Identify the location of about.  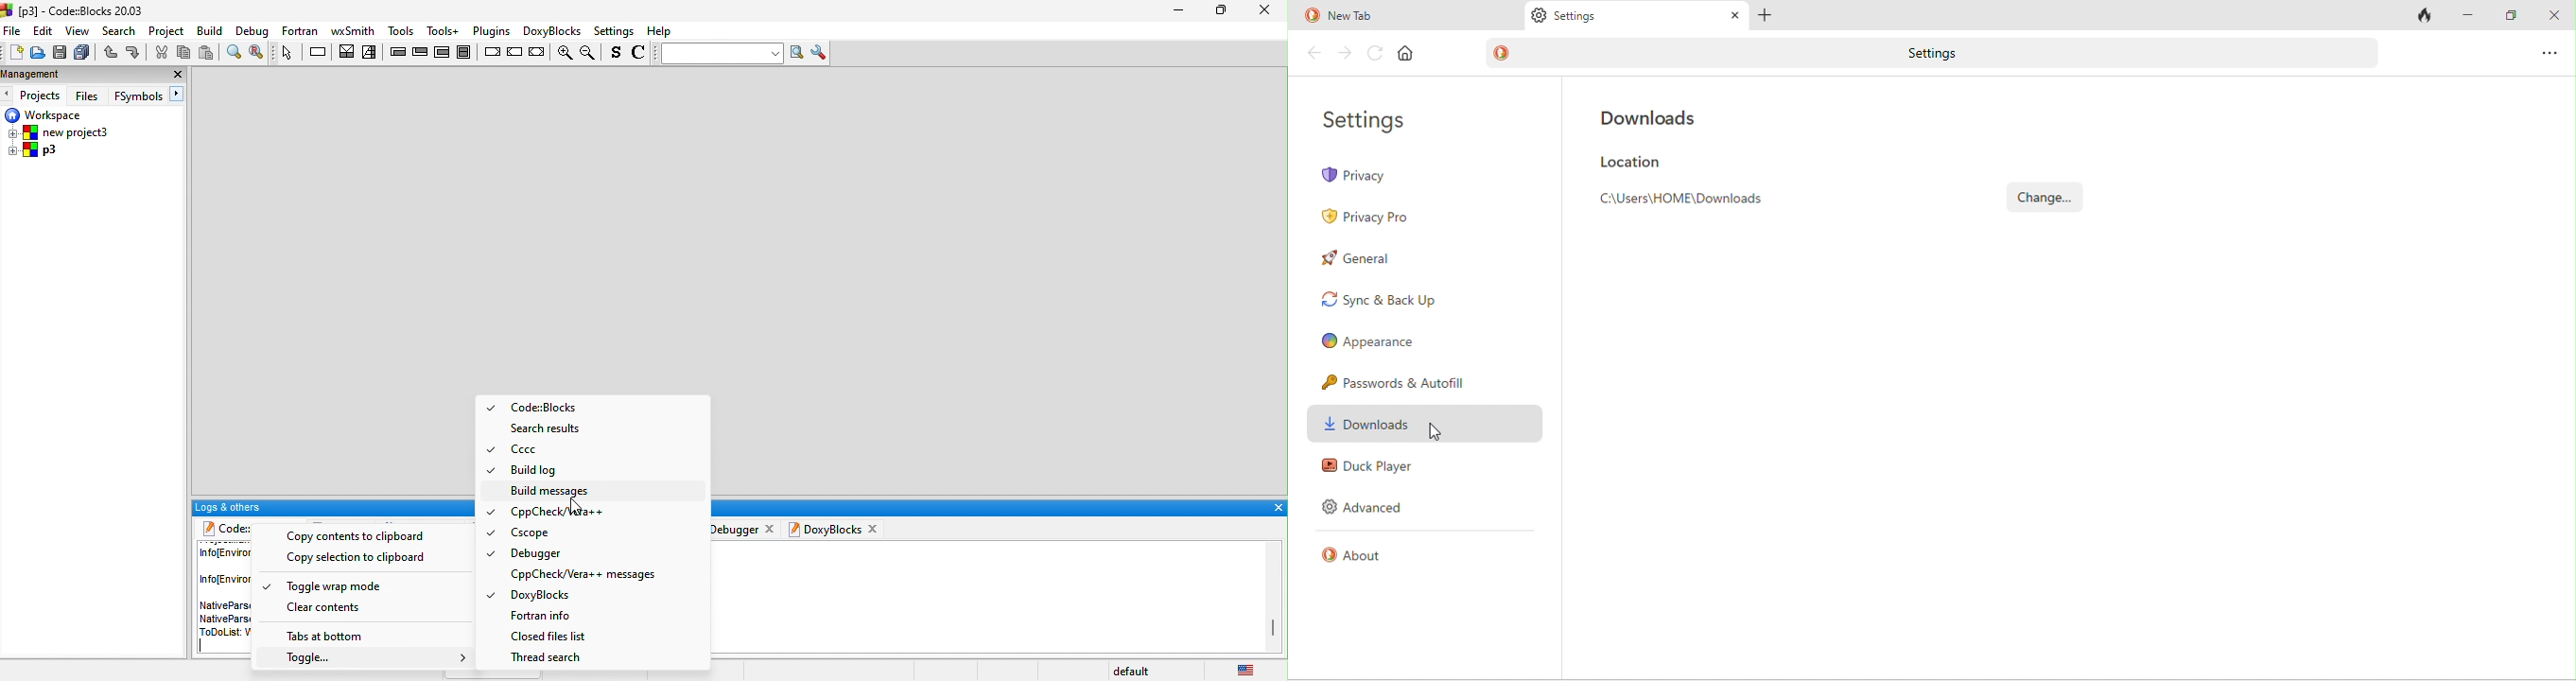
(1362, 557).